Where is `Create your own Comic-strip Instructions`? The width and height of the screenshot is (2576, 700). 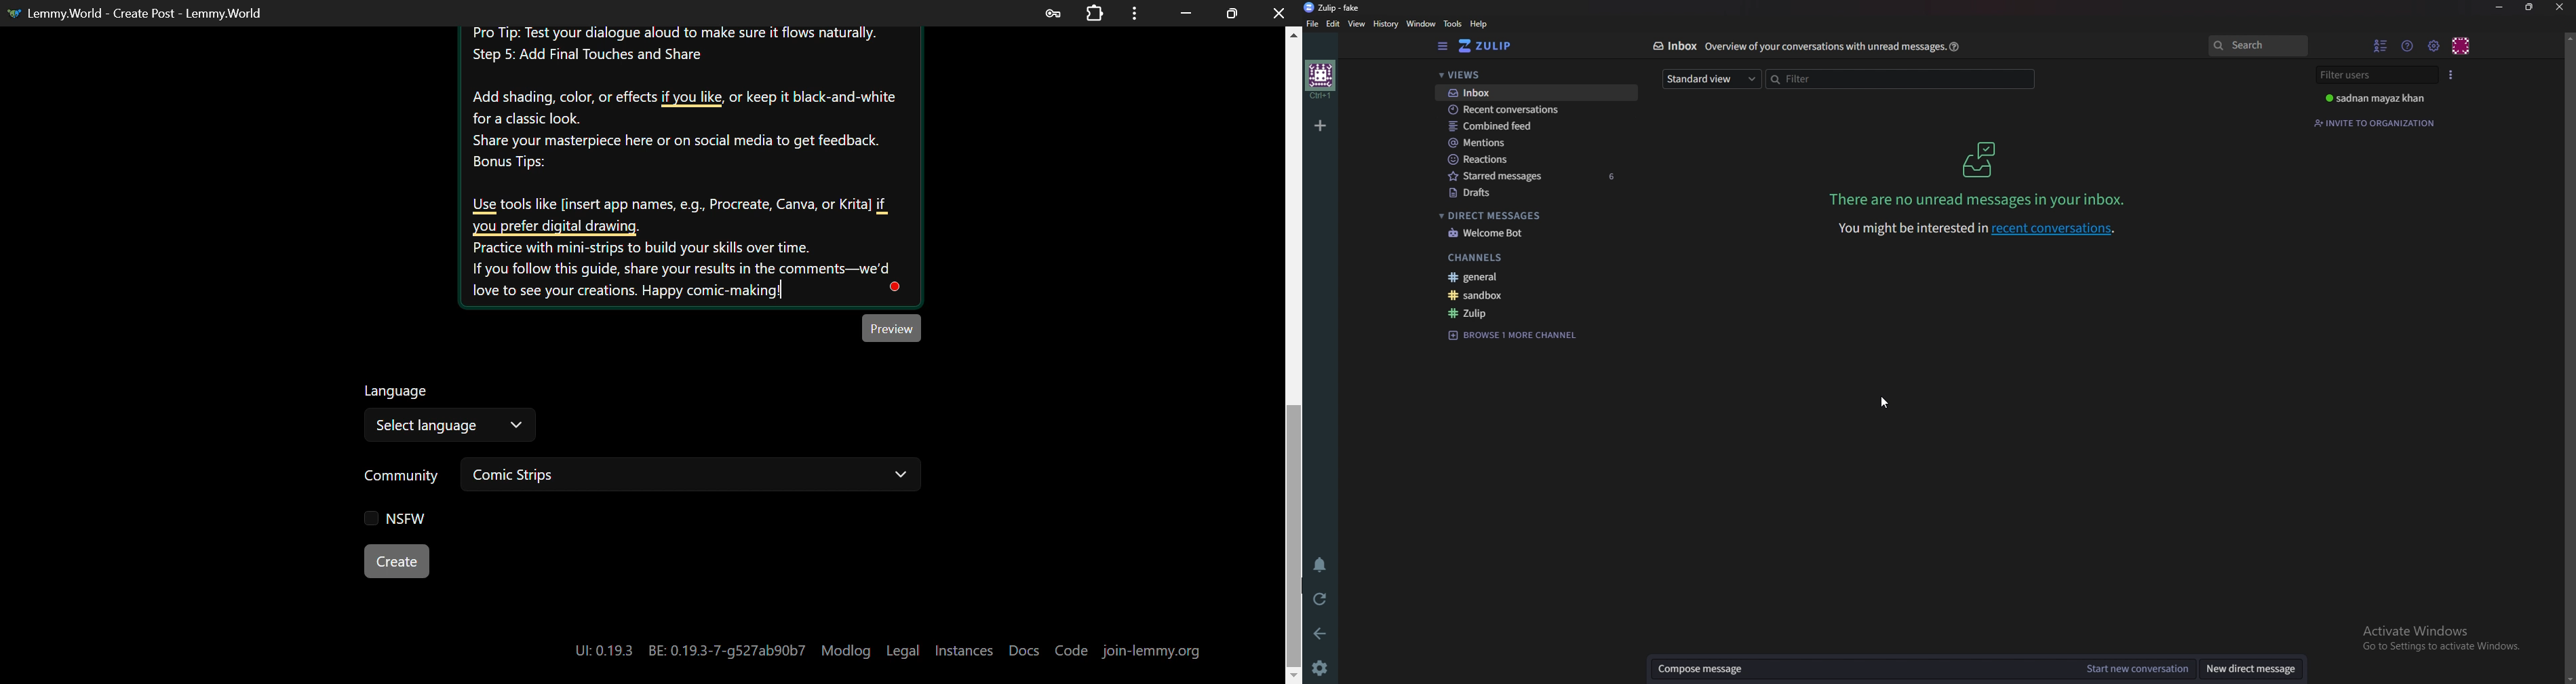
Create your own Comic-strip Instructions is located at coordinates (690, 166).